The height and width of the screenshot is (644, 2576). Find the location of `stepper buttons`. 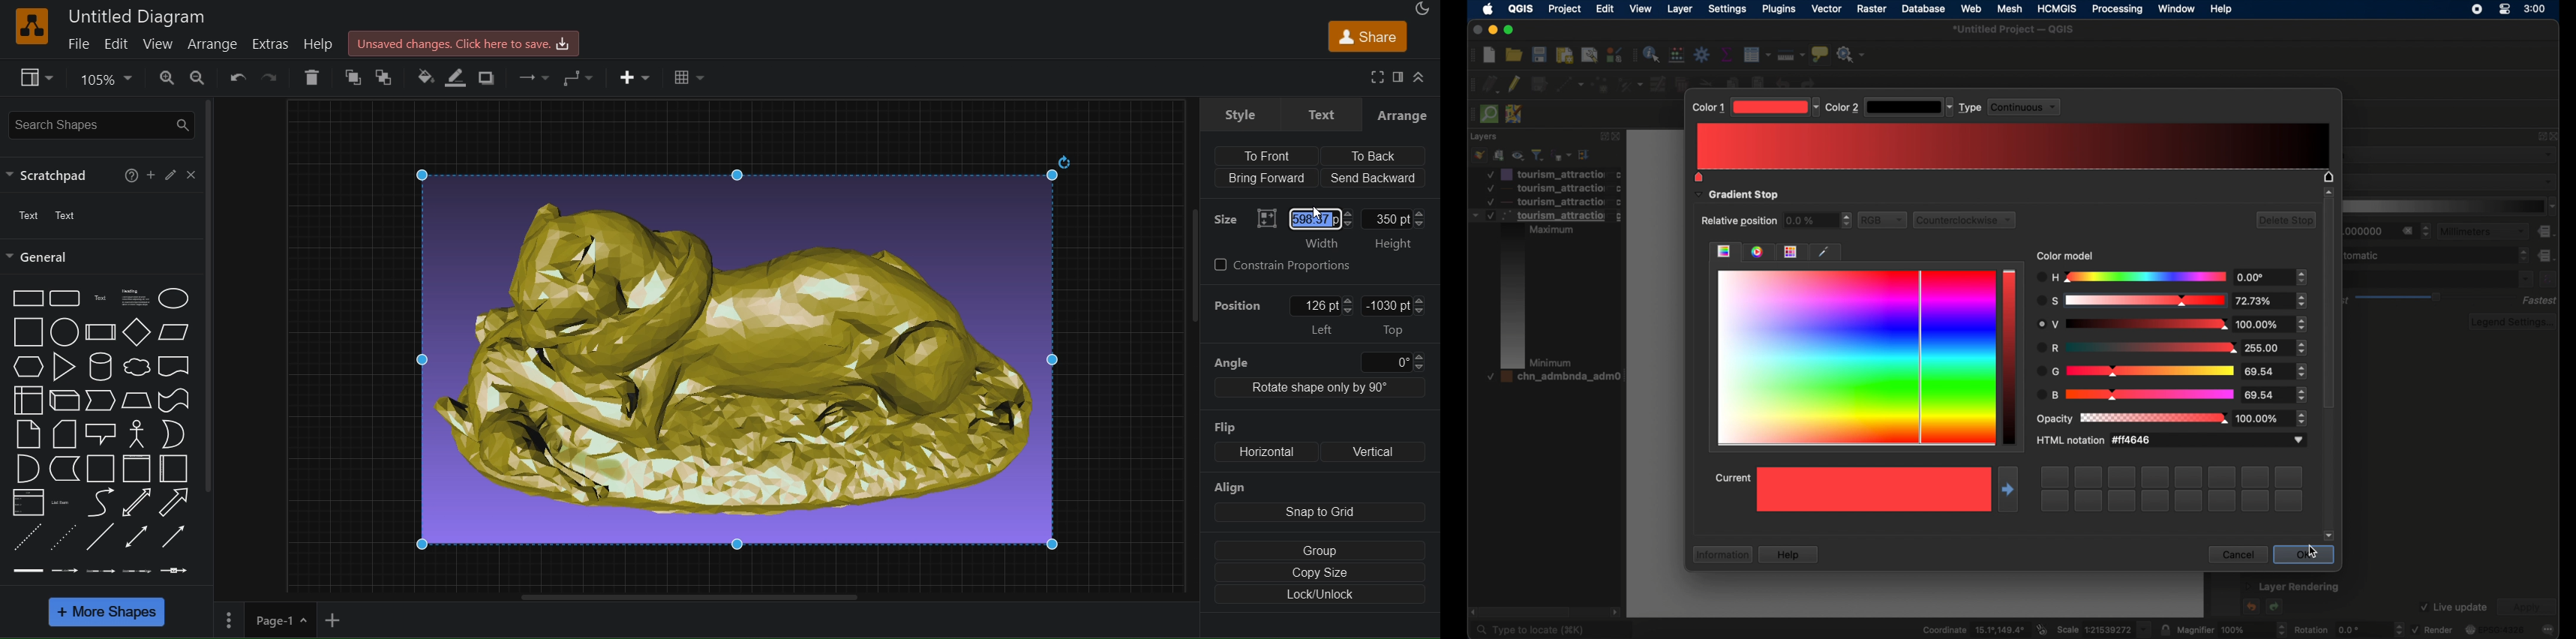

stepper buttons is located at coordinates (2271, 301).